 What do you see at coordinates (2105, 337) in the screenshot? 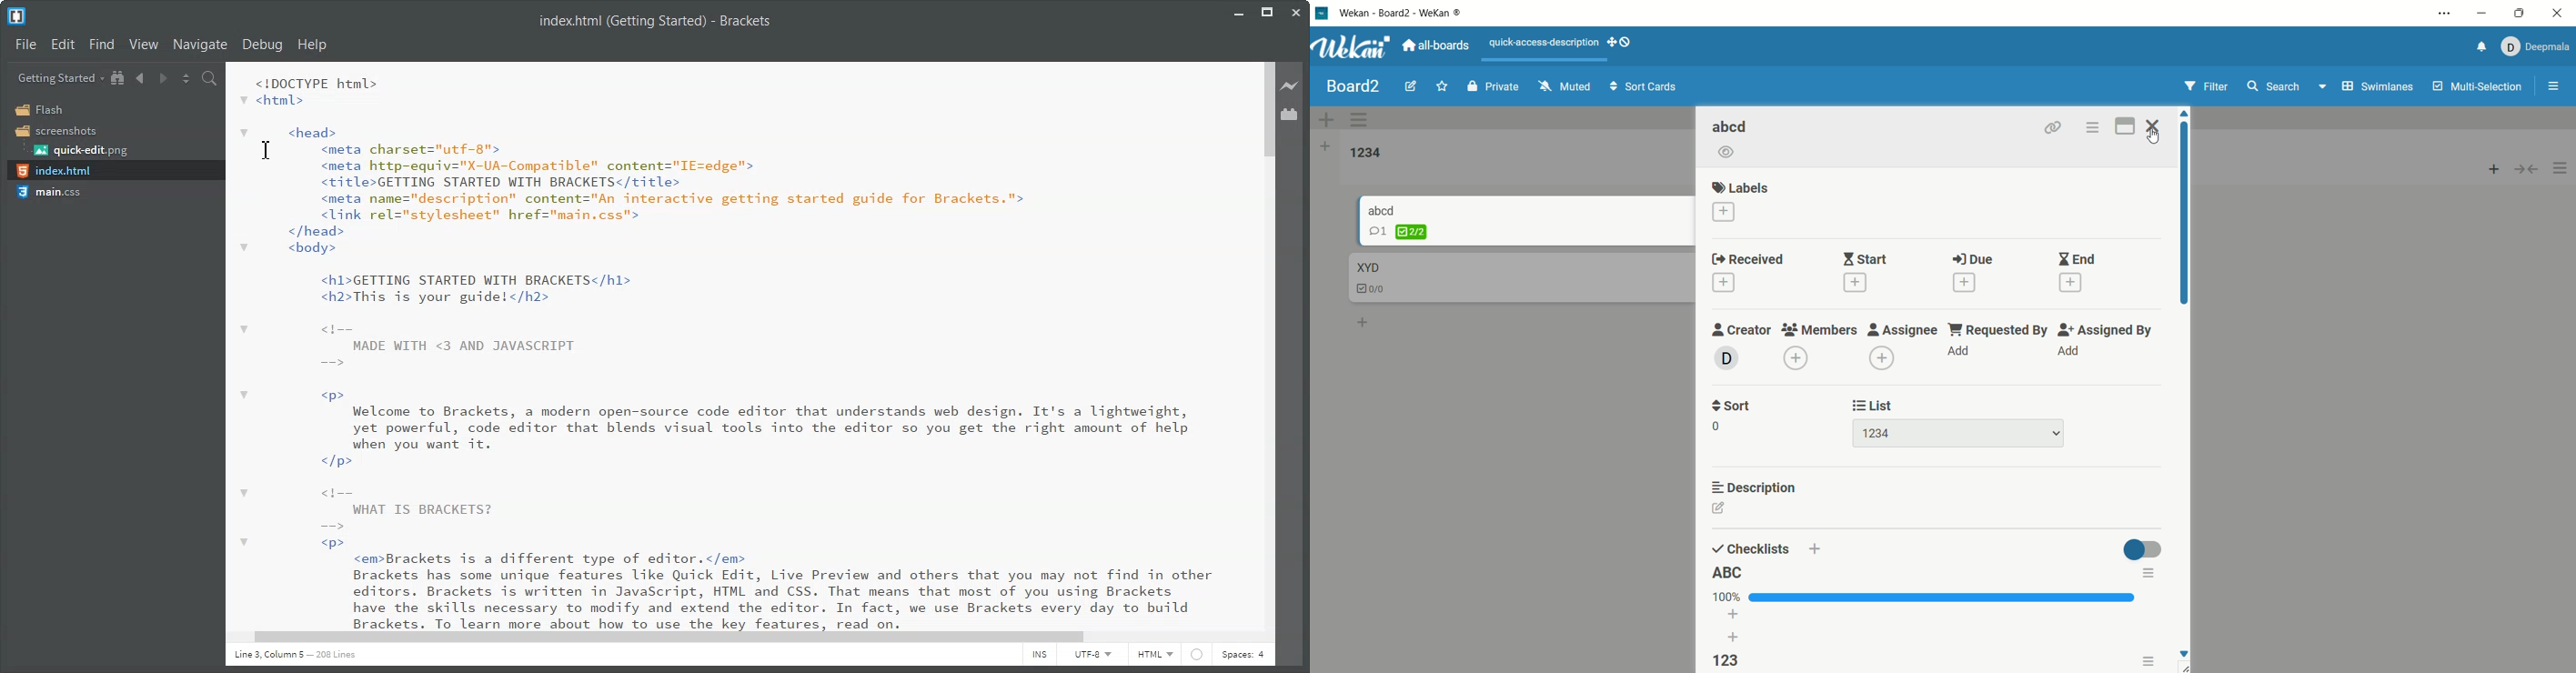
I see `assigned by` at bounding box center [2105, 337].